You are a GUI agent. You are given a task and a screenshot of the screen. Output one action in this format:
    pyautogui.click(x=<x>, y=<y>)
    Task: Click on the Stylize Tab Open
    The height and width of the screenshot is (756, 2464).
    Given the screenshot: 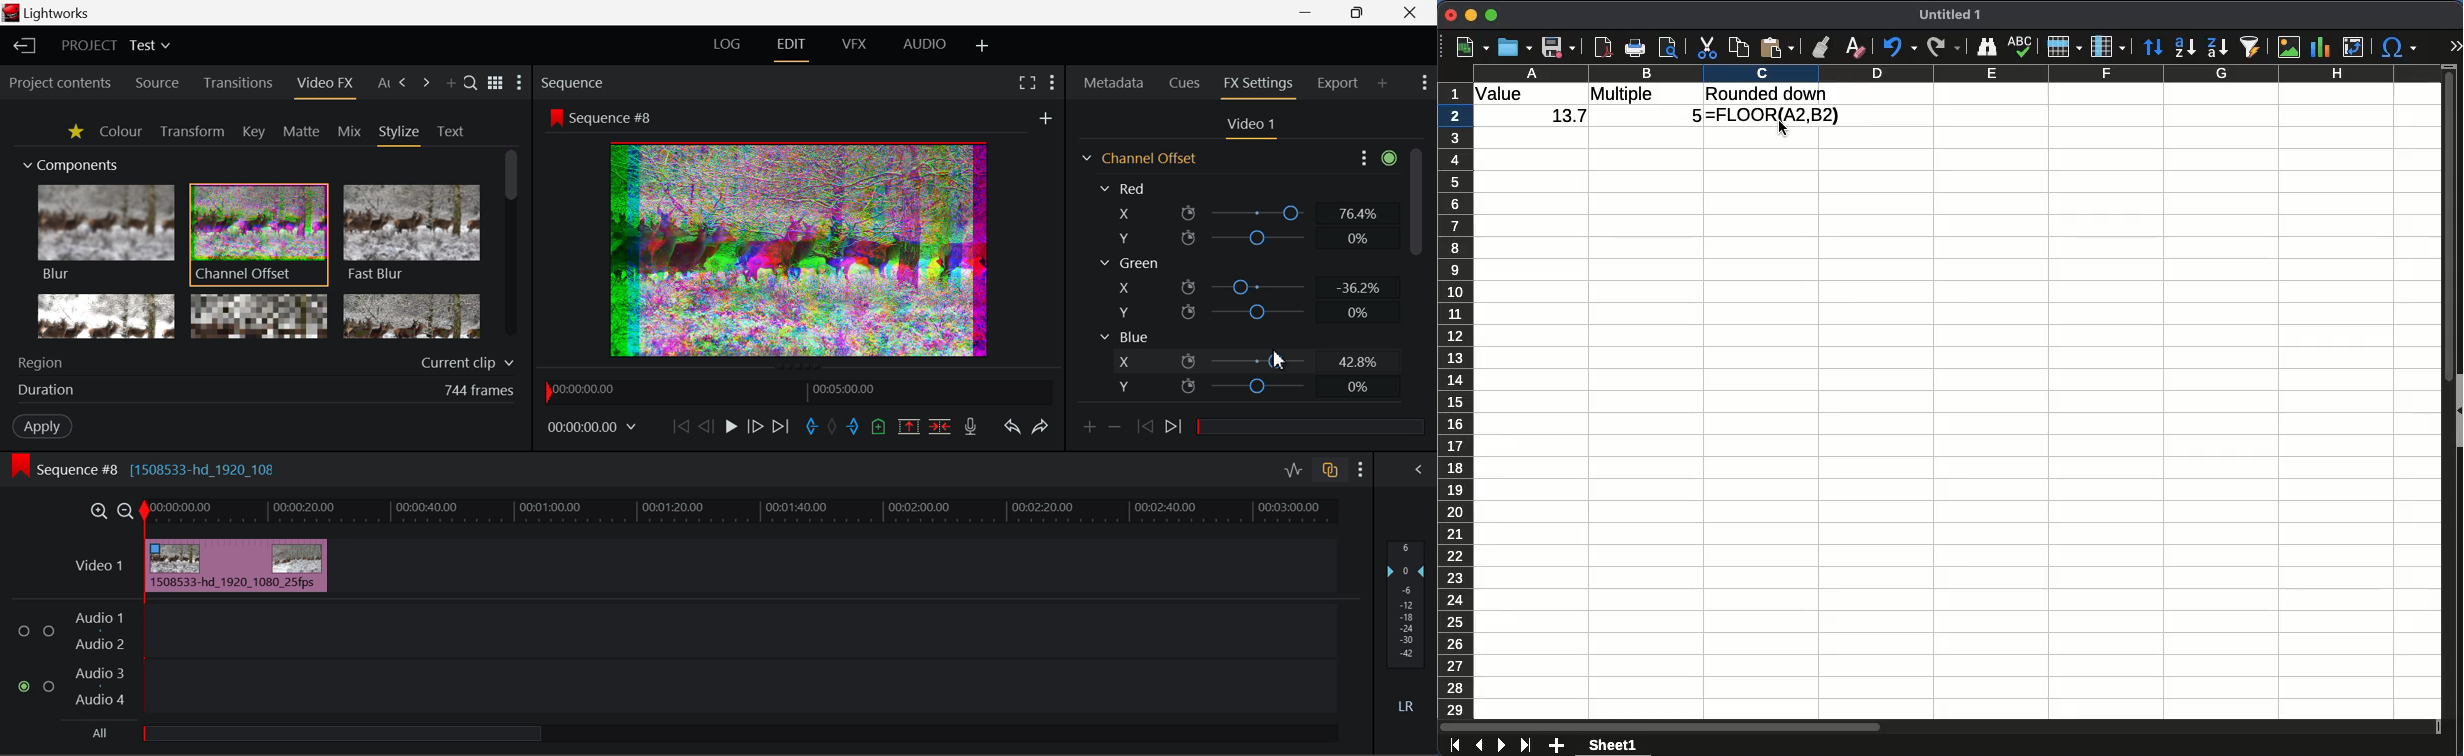 What is the action you would take?
    pyautogui.click(x=398, y=135)
    